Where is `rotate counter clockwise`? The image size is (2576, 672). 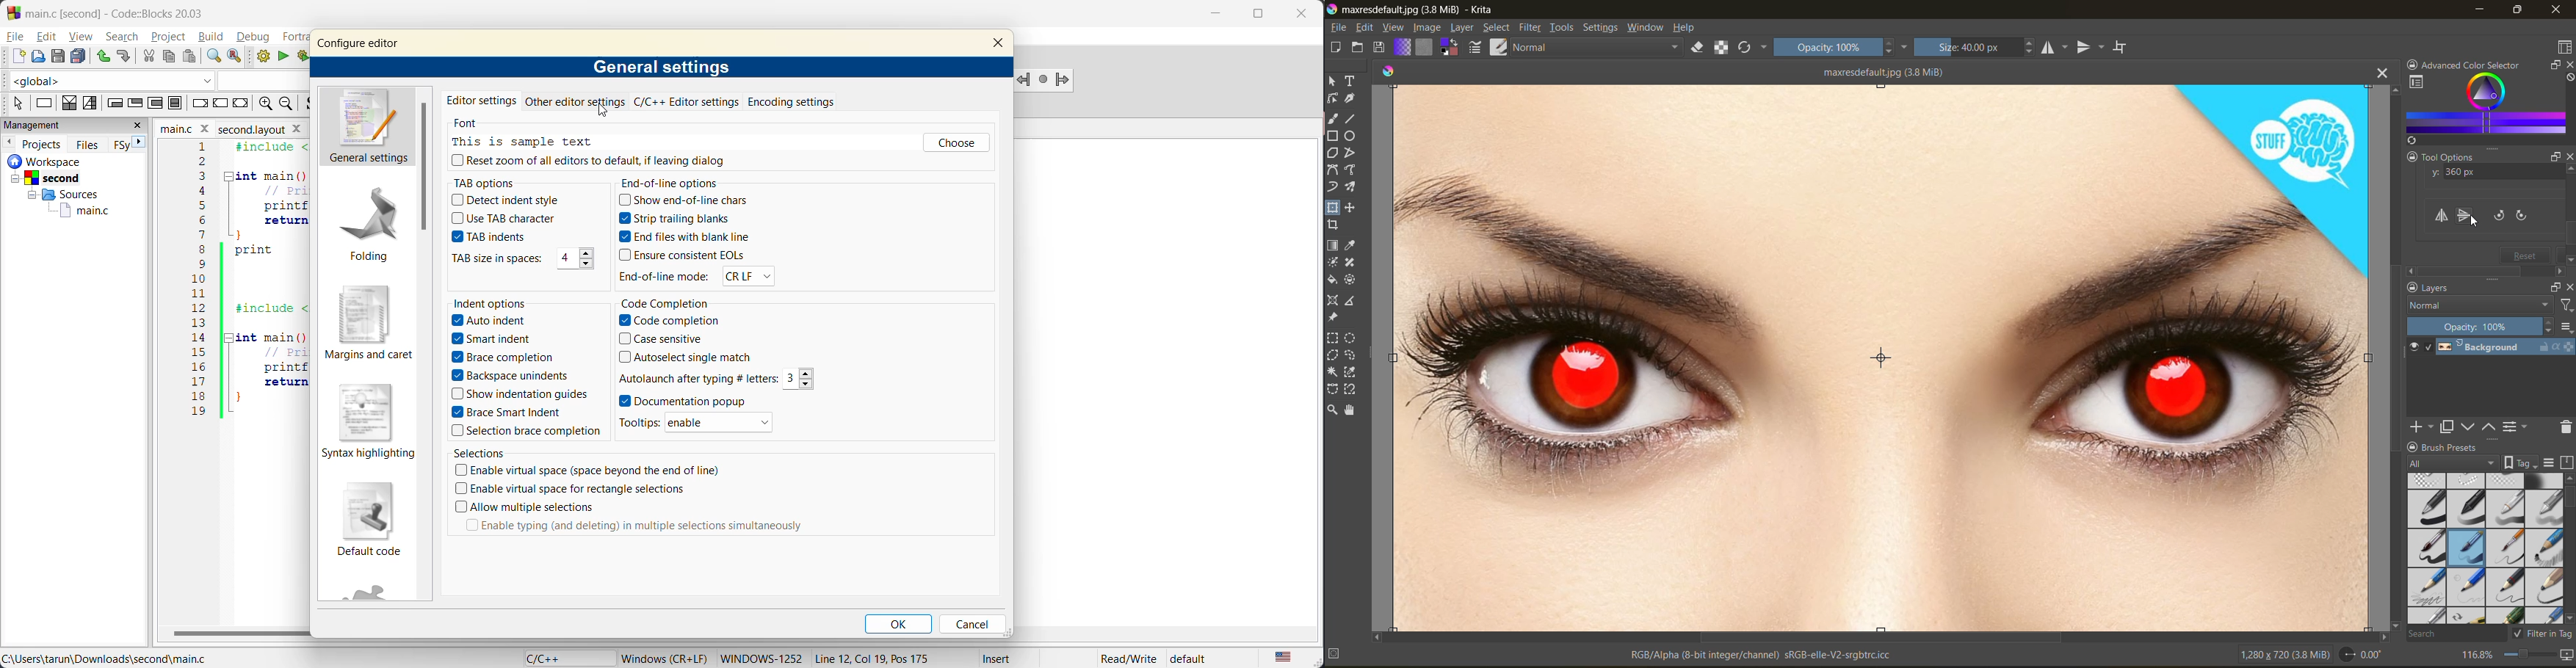
rotate counter clockwise is located at coordinates (2500, 214).